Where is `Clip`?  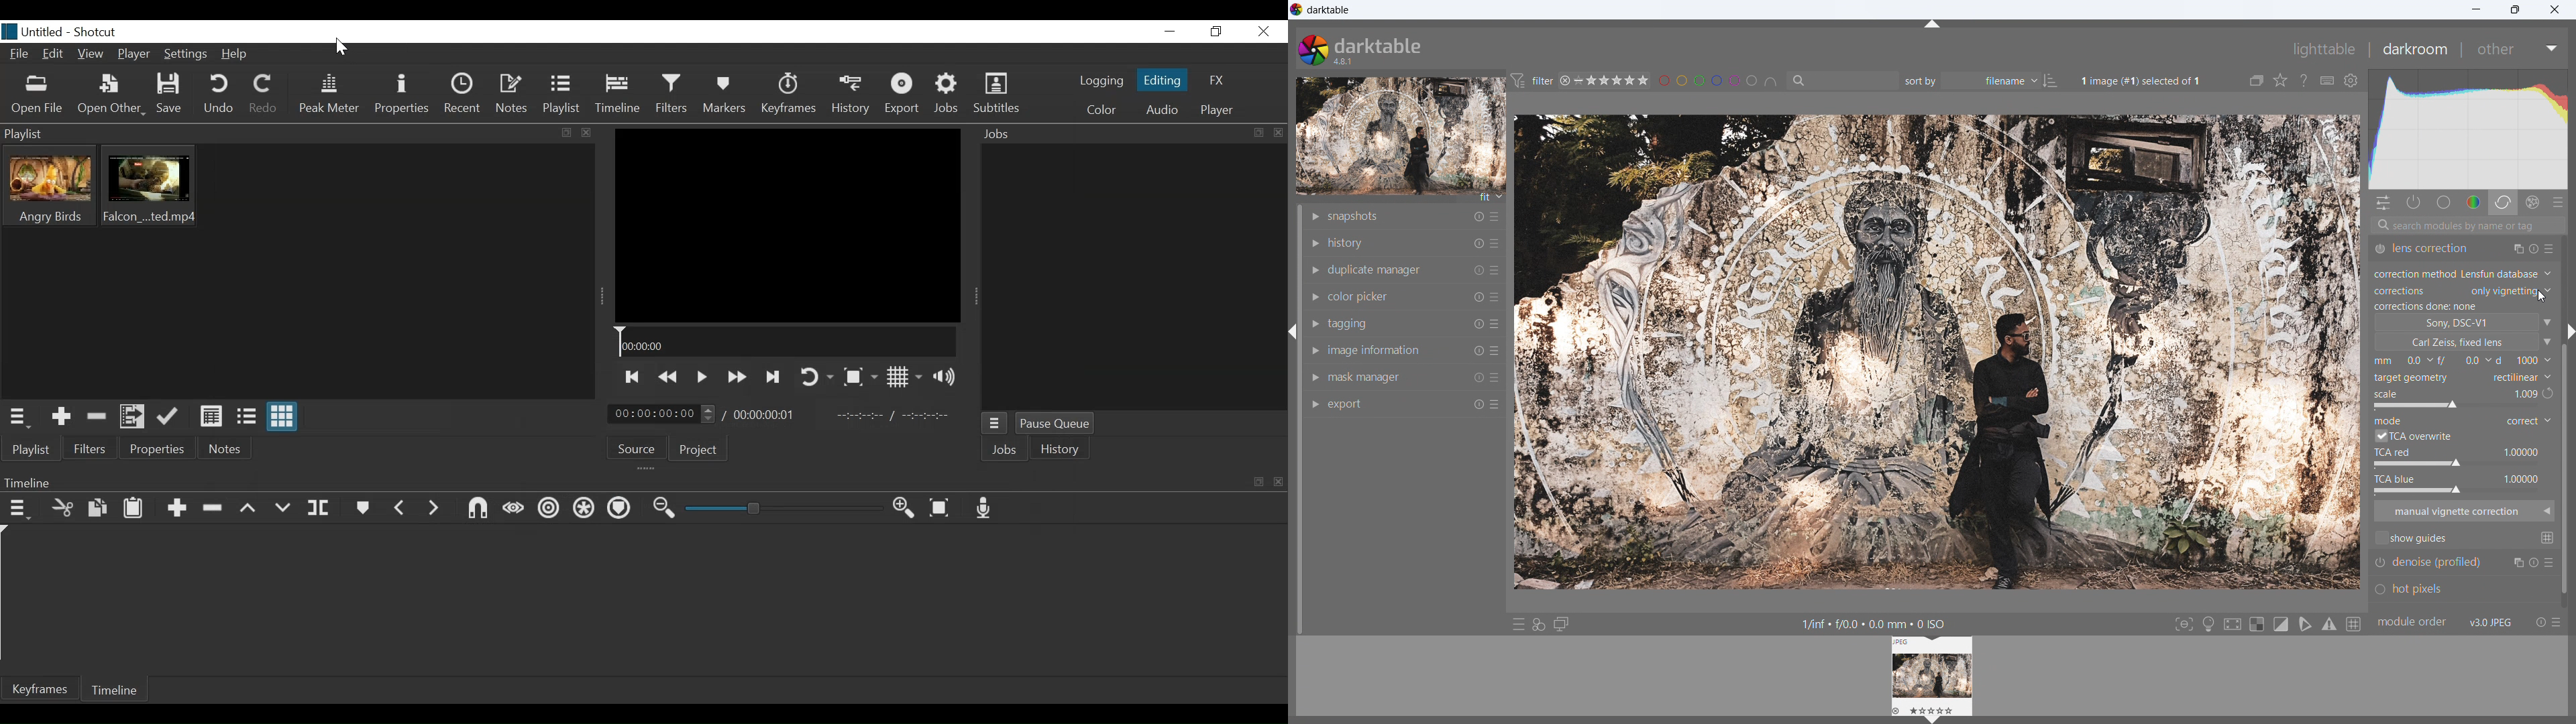
Clip is located at coordinates (150, 185).